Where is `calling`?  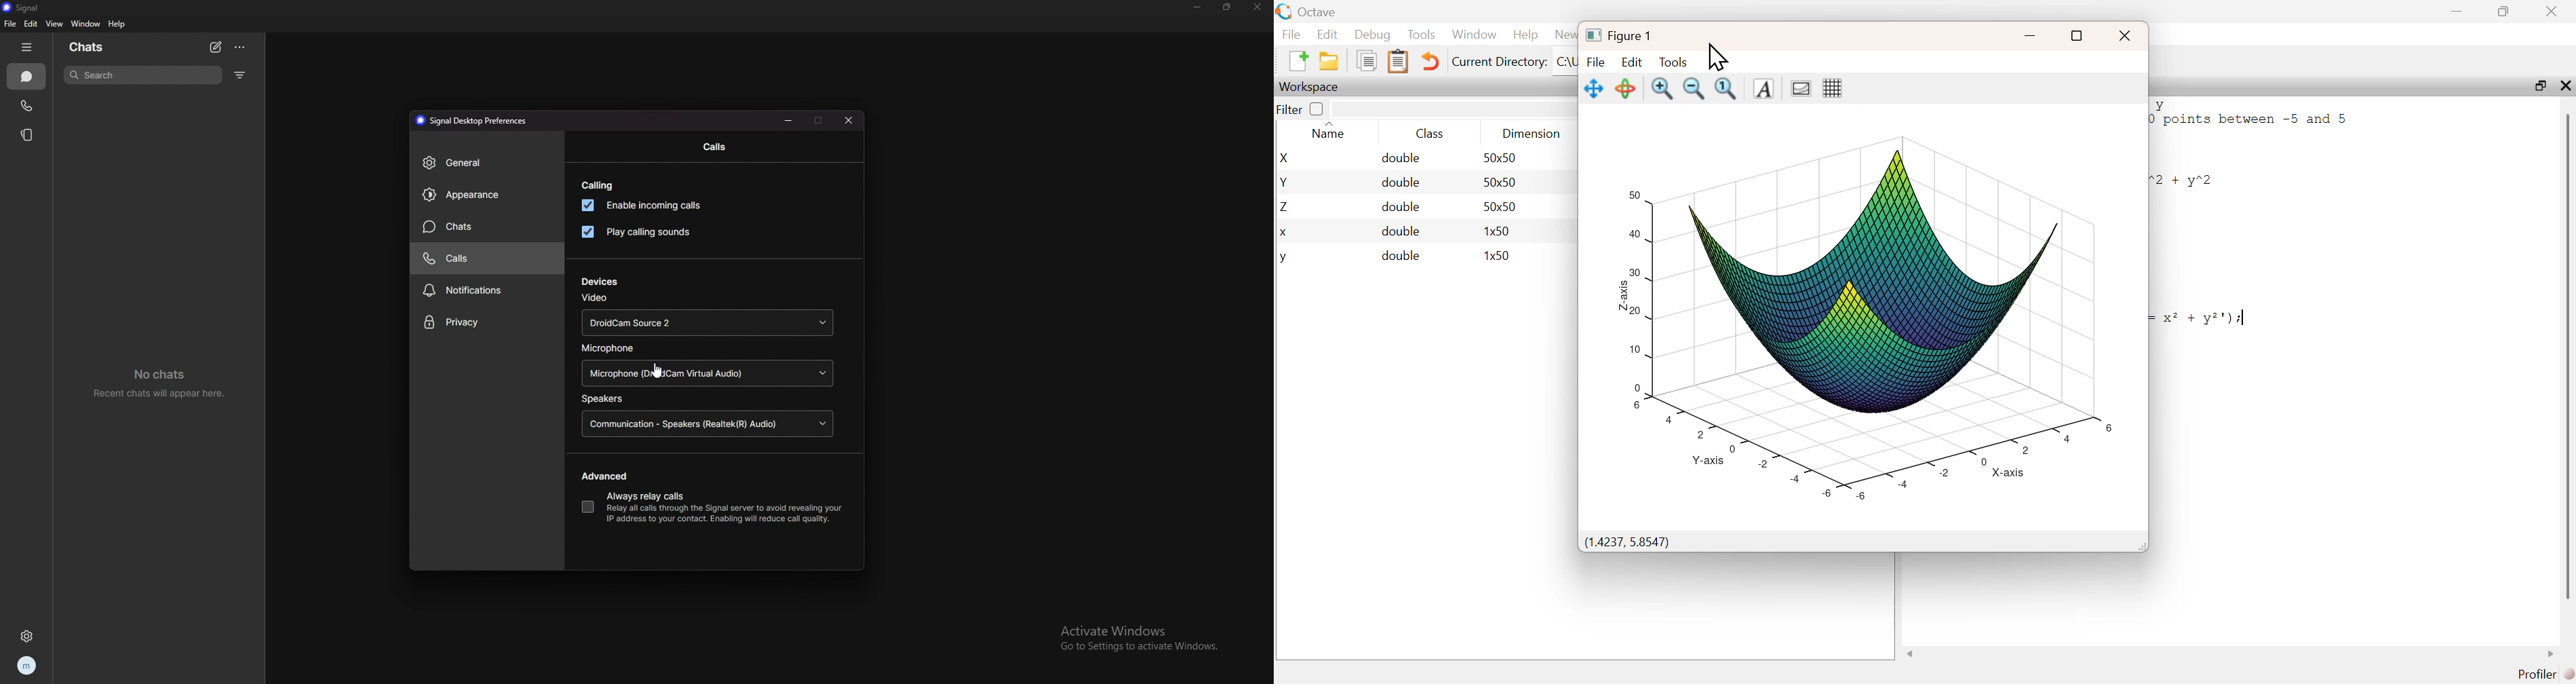
calling is located at coordinates (599, 186).